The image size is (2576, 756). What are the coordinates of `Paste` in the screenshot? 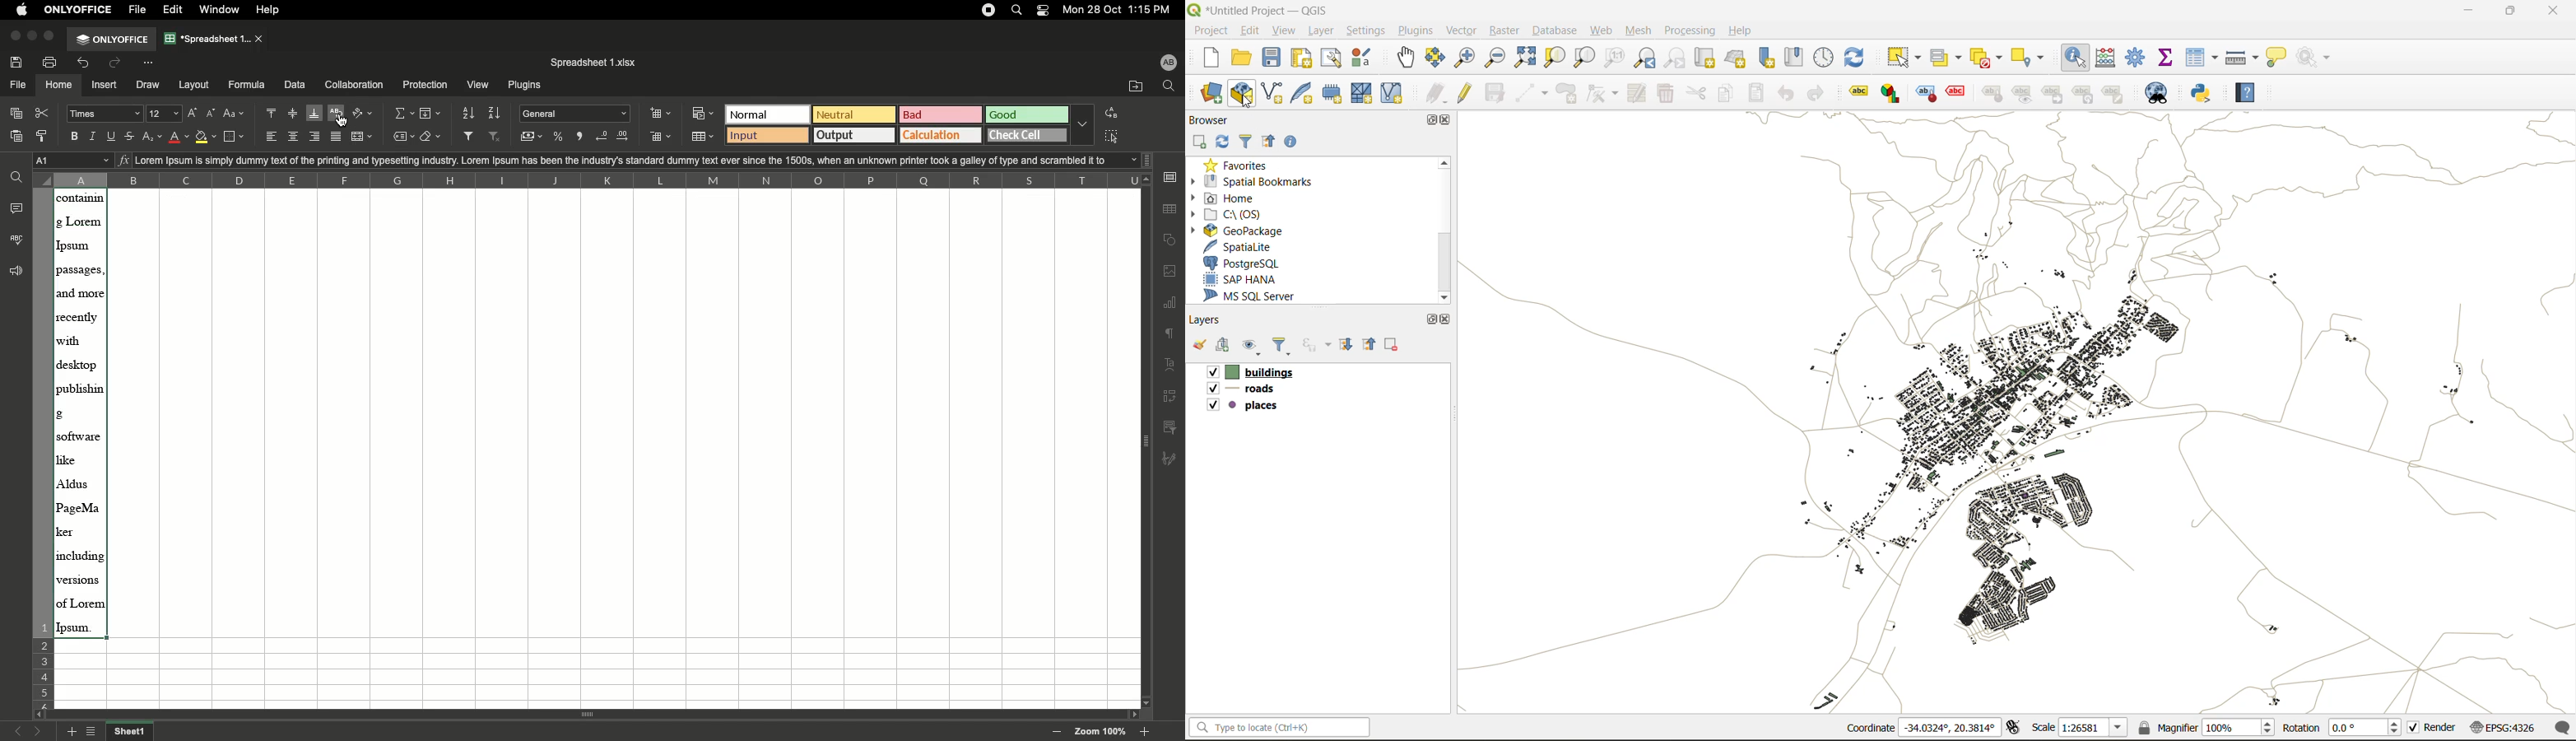 It's located at (17, 138).